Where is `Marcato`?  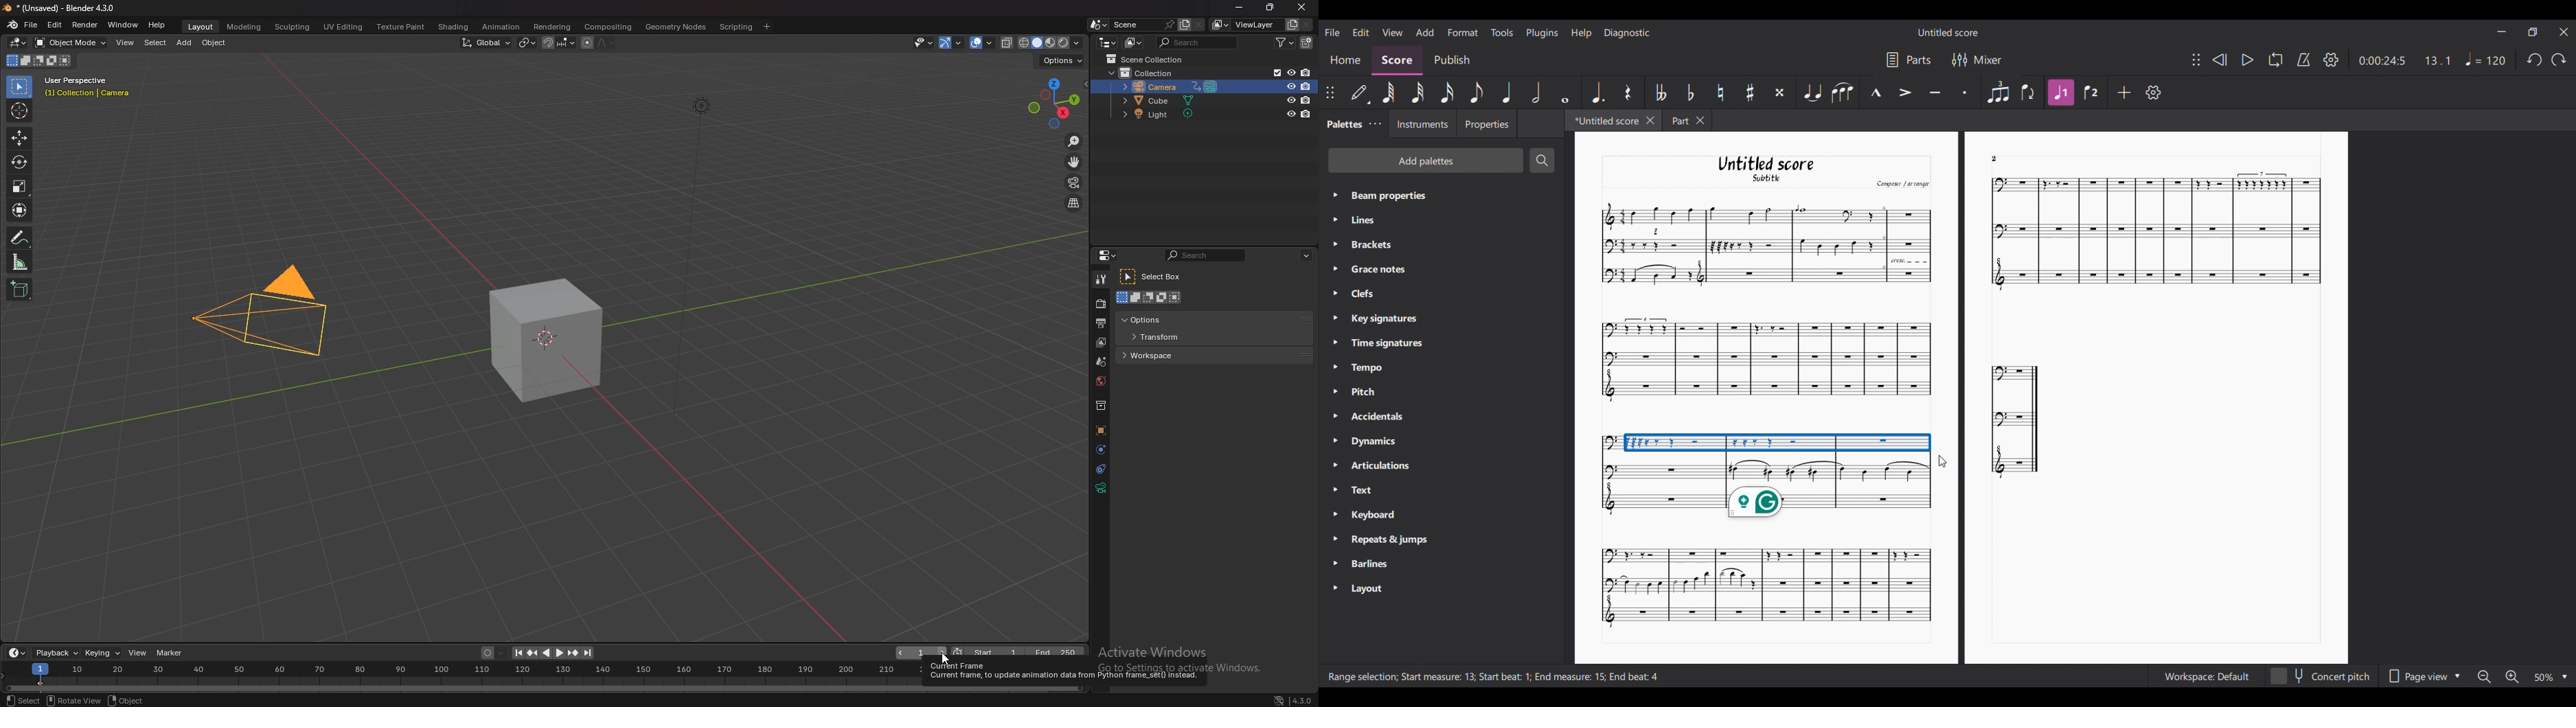 Marcato is located at coordinates (1875, 93).